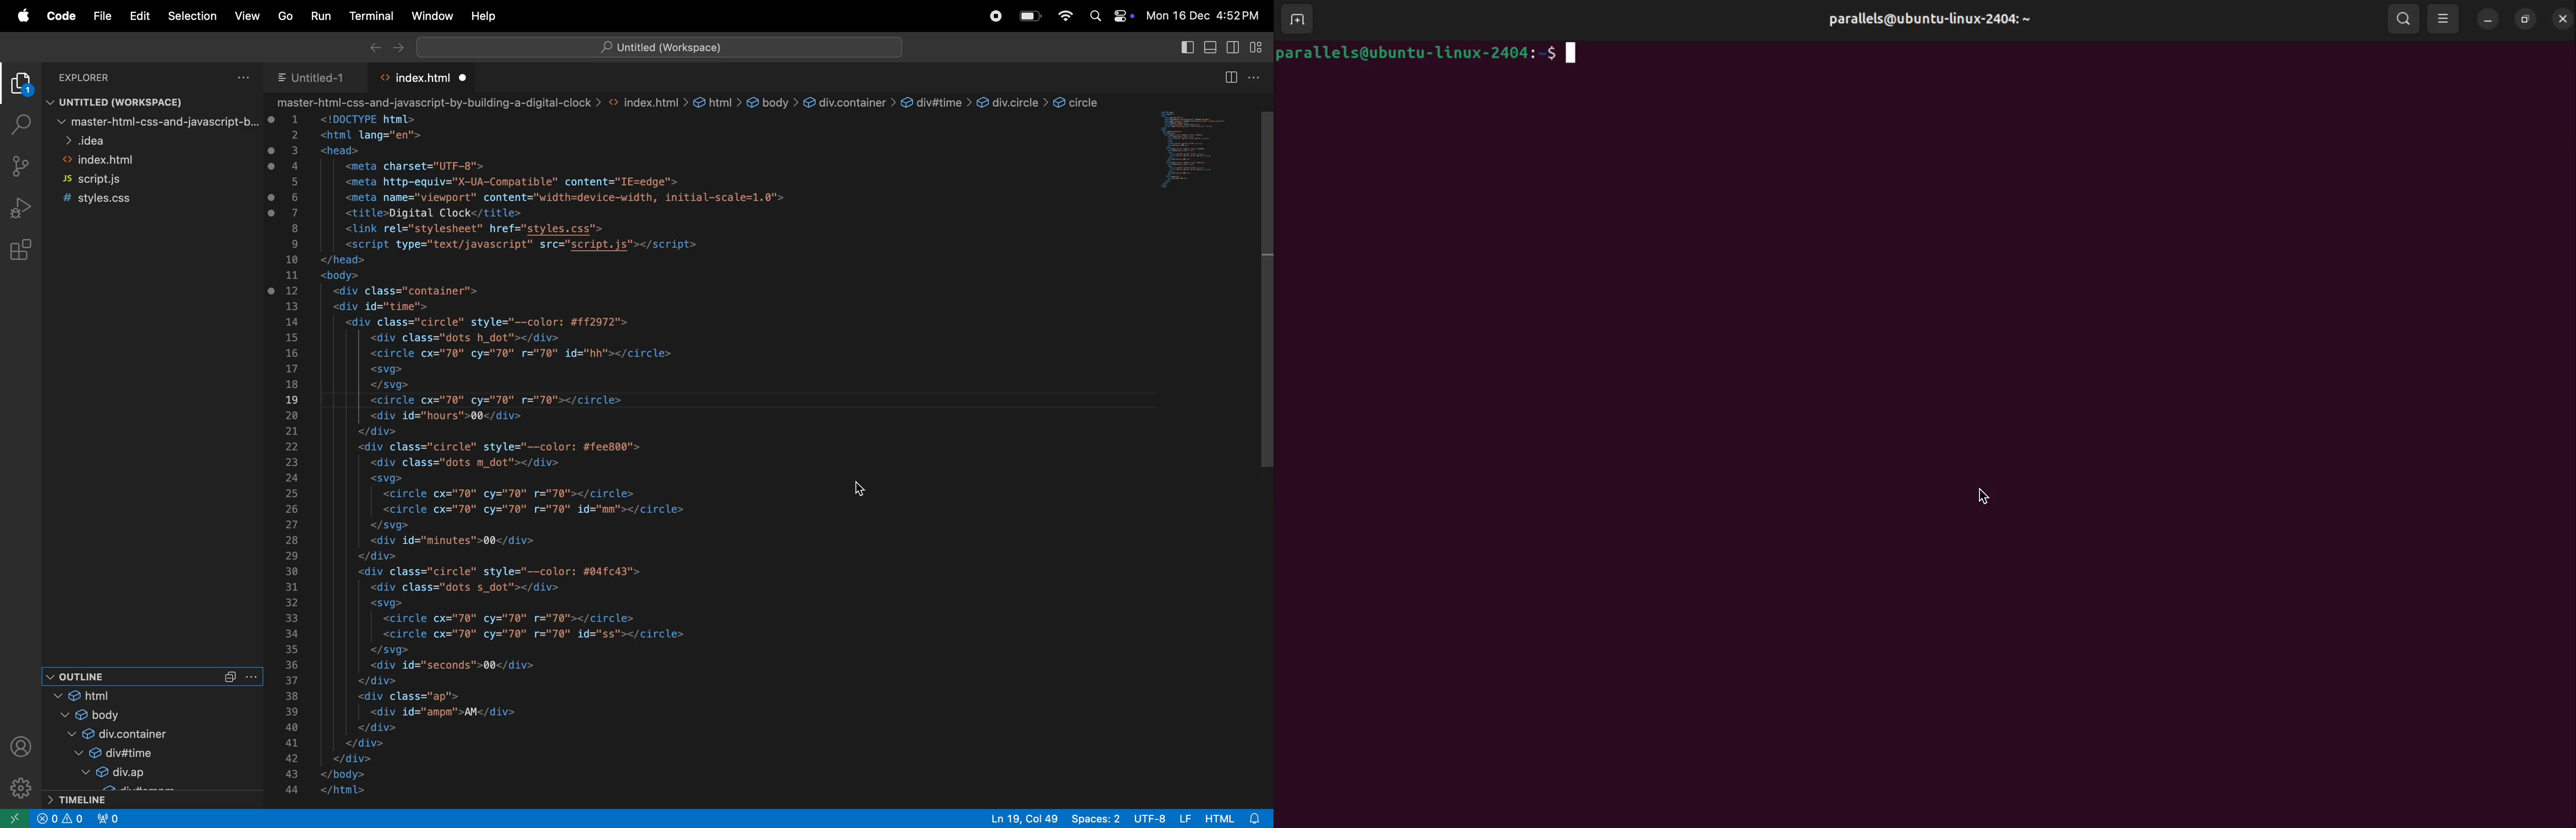 The height and width of the screenshot is (840, 2576). Describe the element at coordinates (133, 16) in the screenshot. I see `Edit` at that location.